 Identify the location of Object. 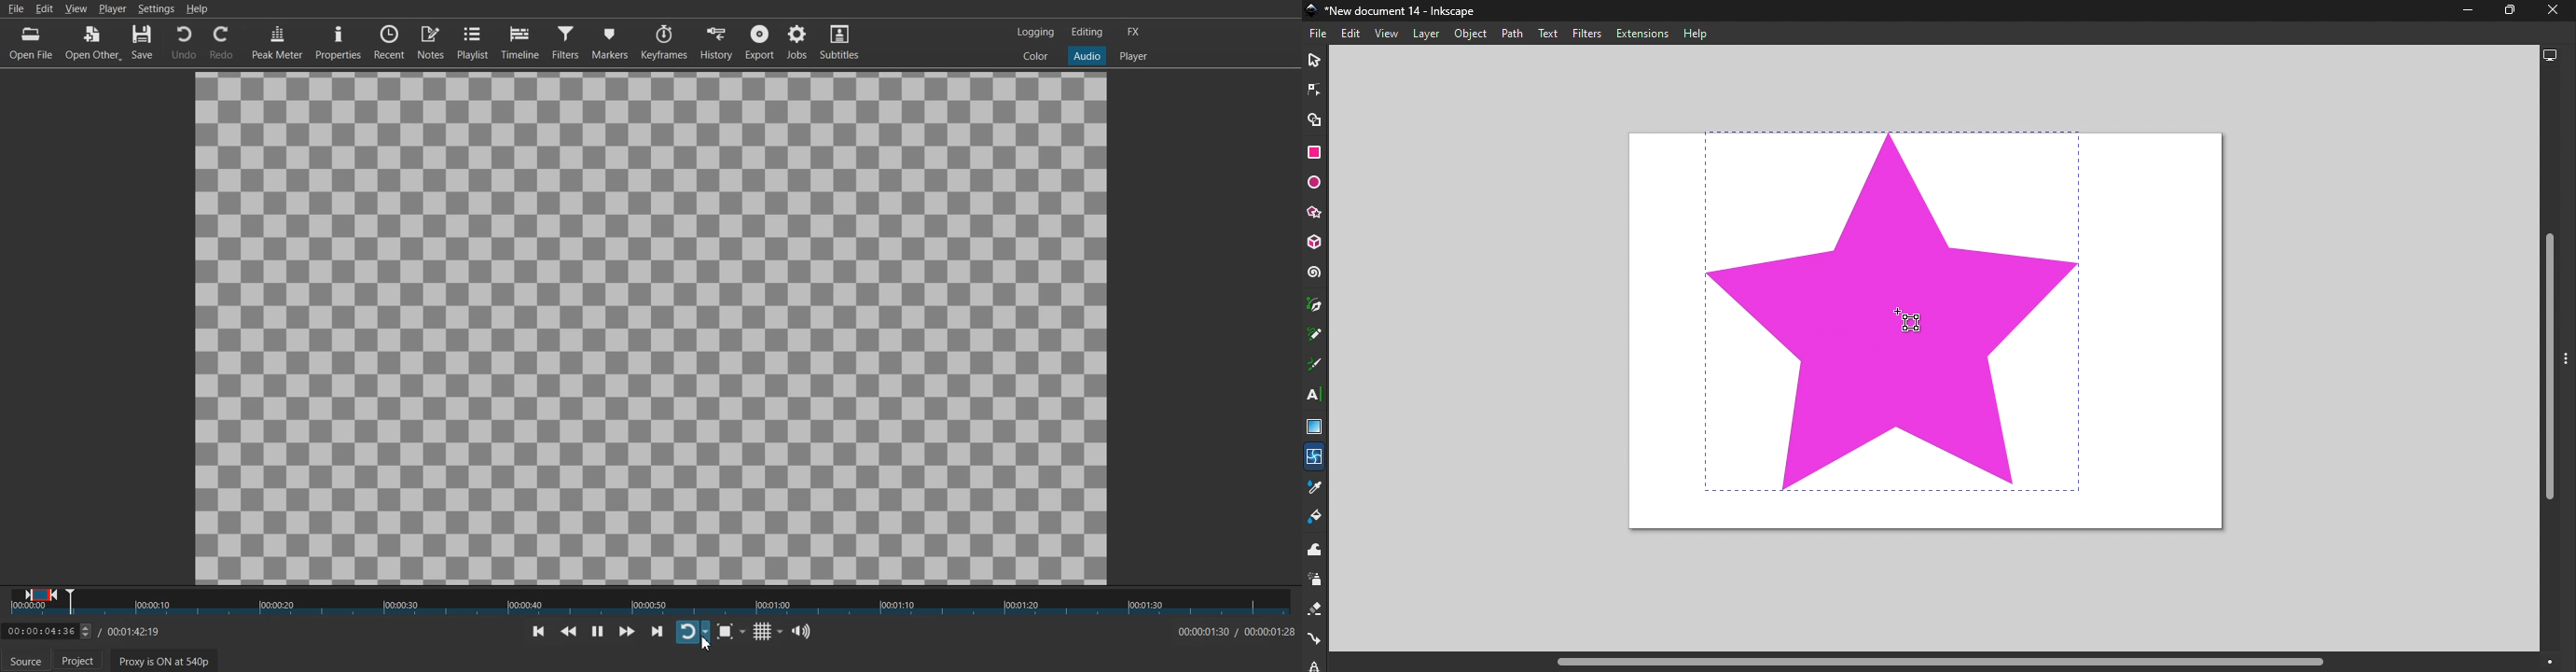
(1471, 33).